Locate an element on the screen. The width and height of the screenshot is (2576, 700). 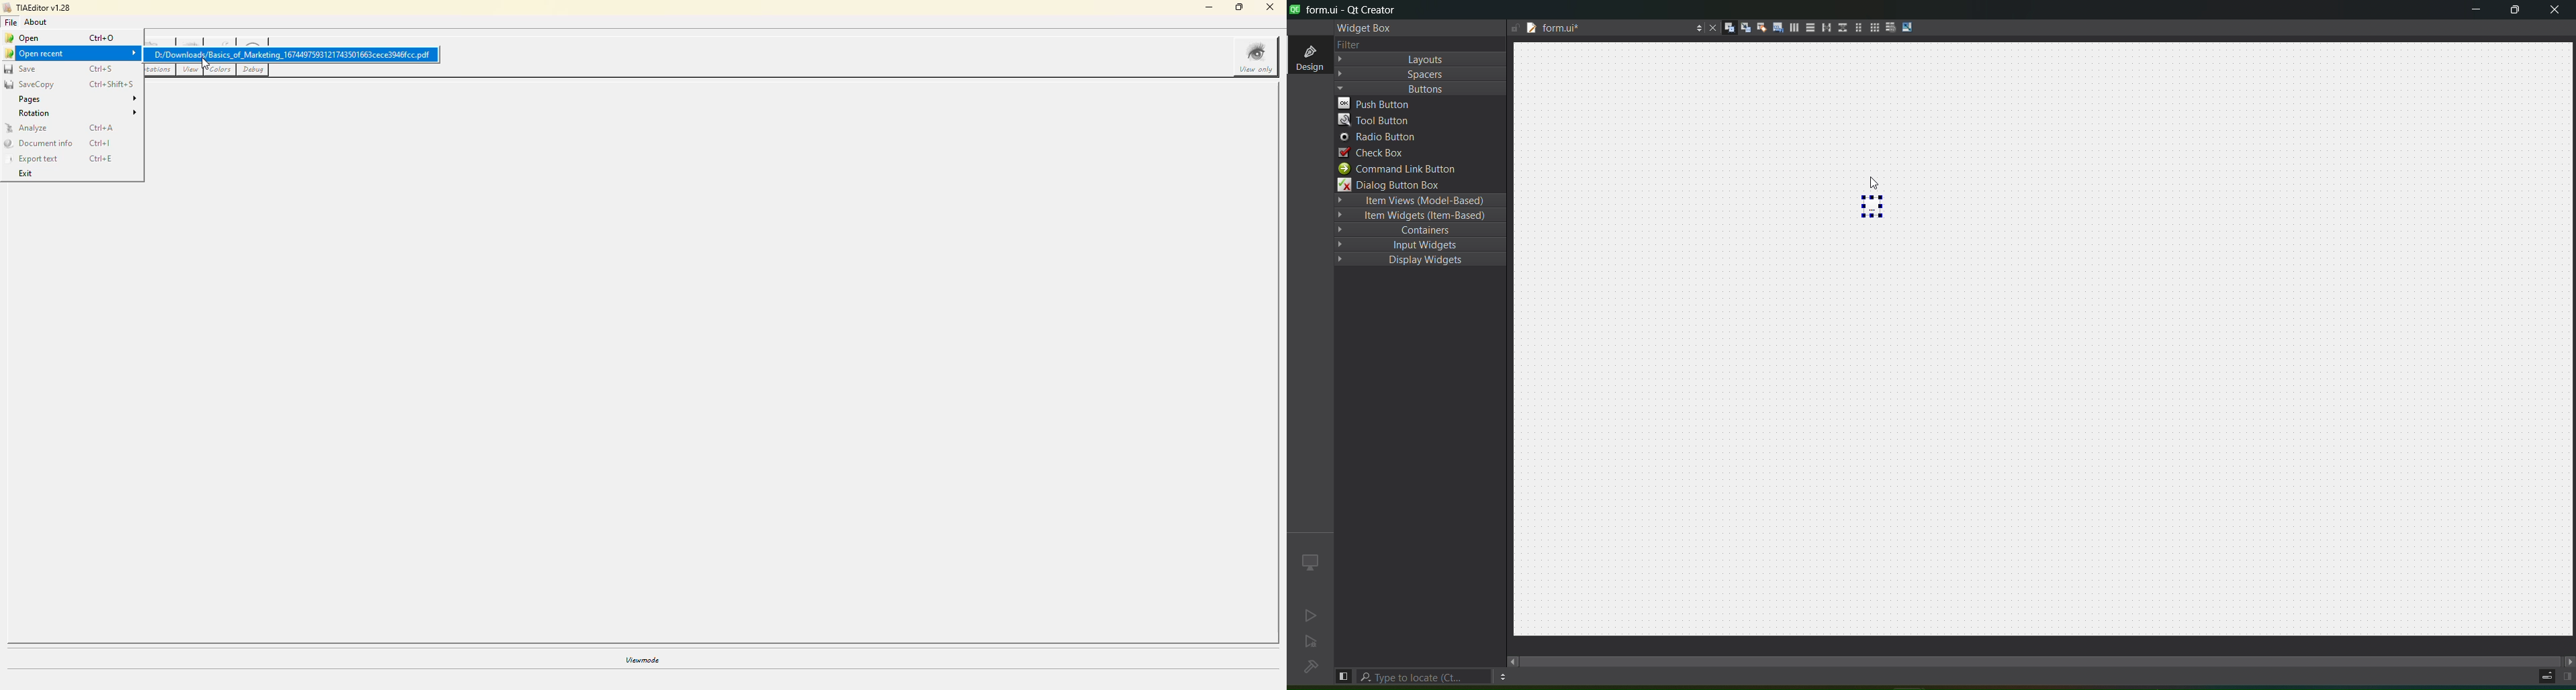
layout vertically is located at coordinates (1808, 29).